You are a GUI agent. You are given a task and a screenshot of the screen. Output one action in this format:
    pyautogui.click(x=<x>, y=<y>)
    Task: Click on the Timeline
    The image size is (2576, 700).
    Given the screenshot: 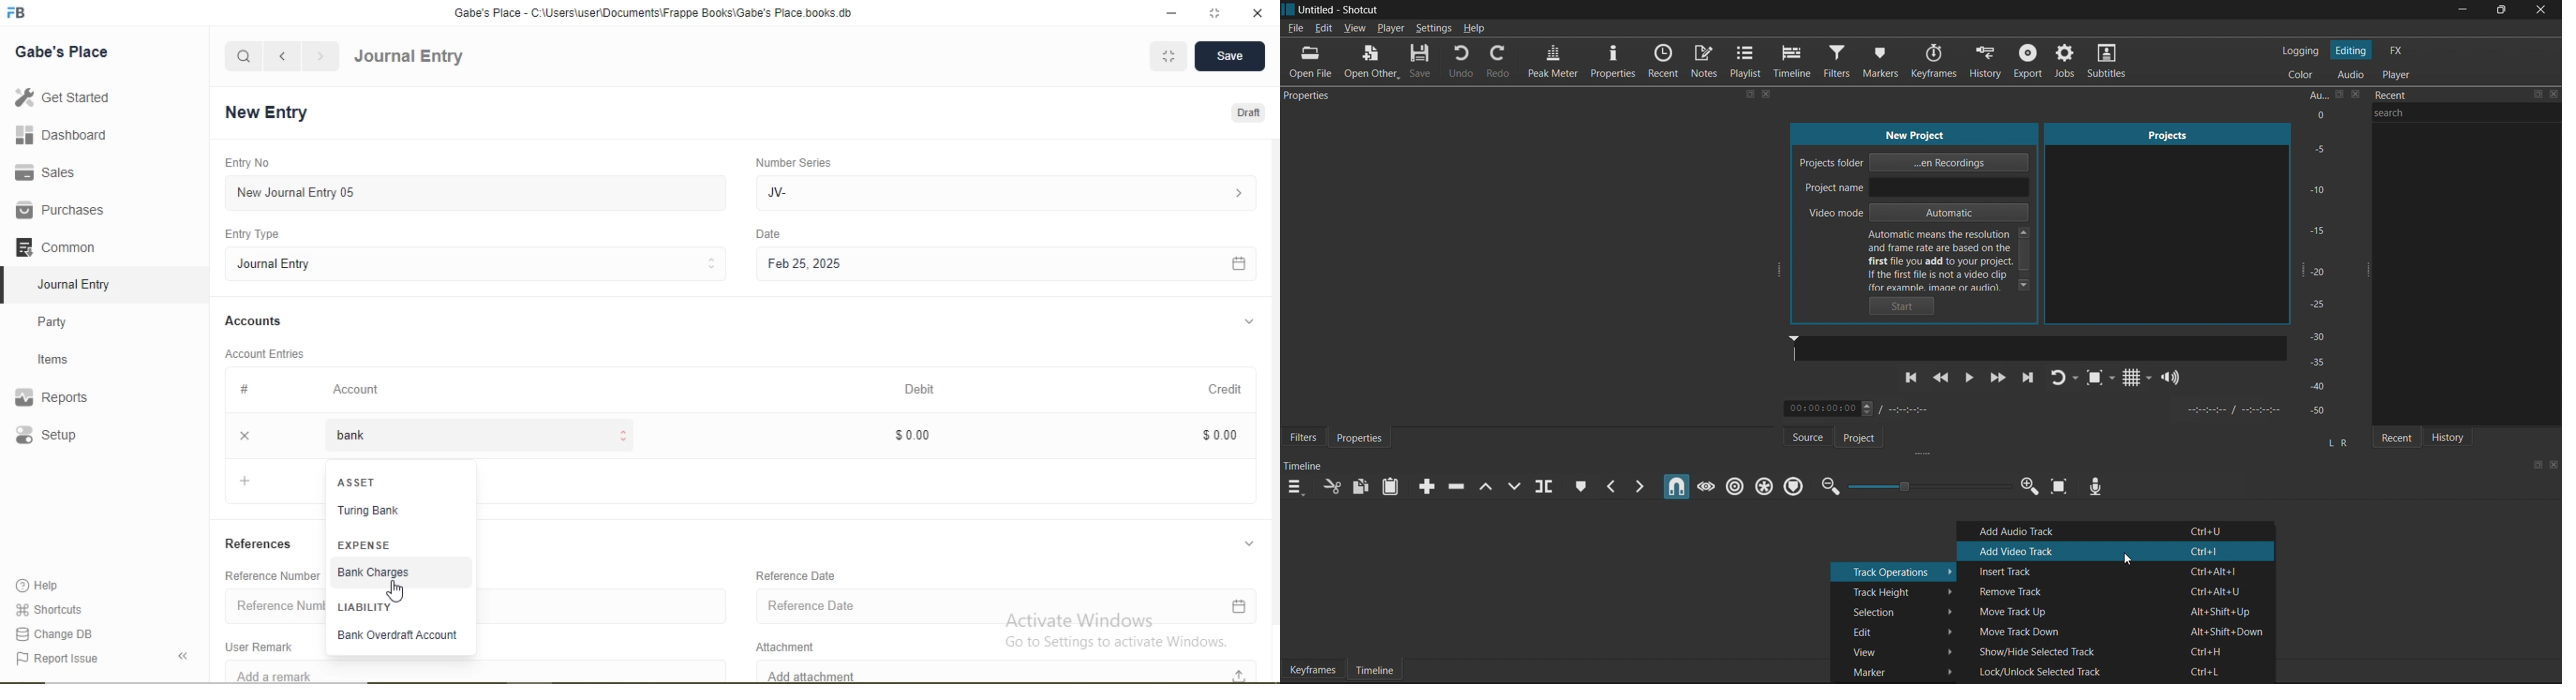 What is the action you would take?
    pyautogui.click(x=1375, y=670)
    